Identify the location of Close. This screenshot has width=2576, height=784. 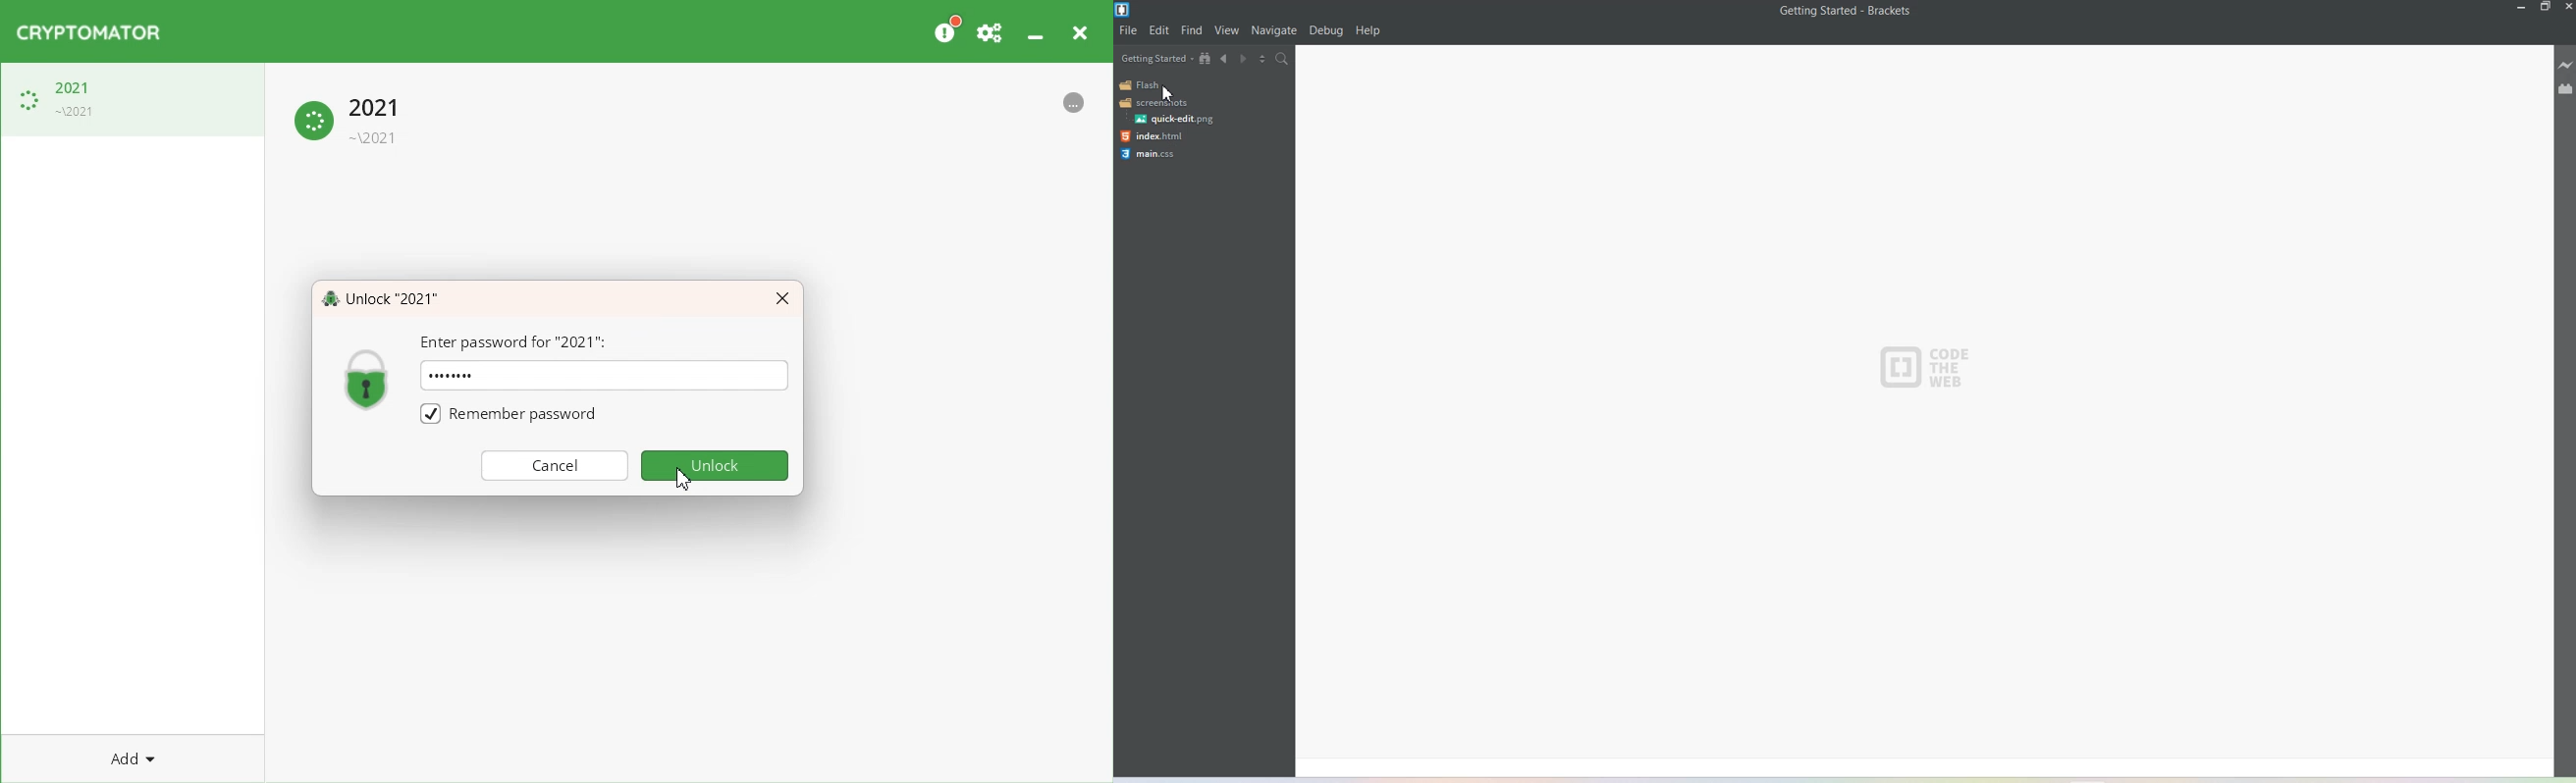
(2567, 7).